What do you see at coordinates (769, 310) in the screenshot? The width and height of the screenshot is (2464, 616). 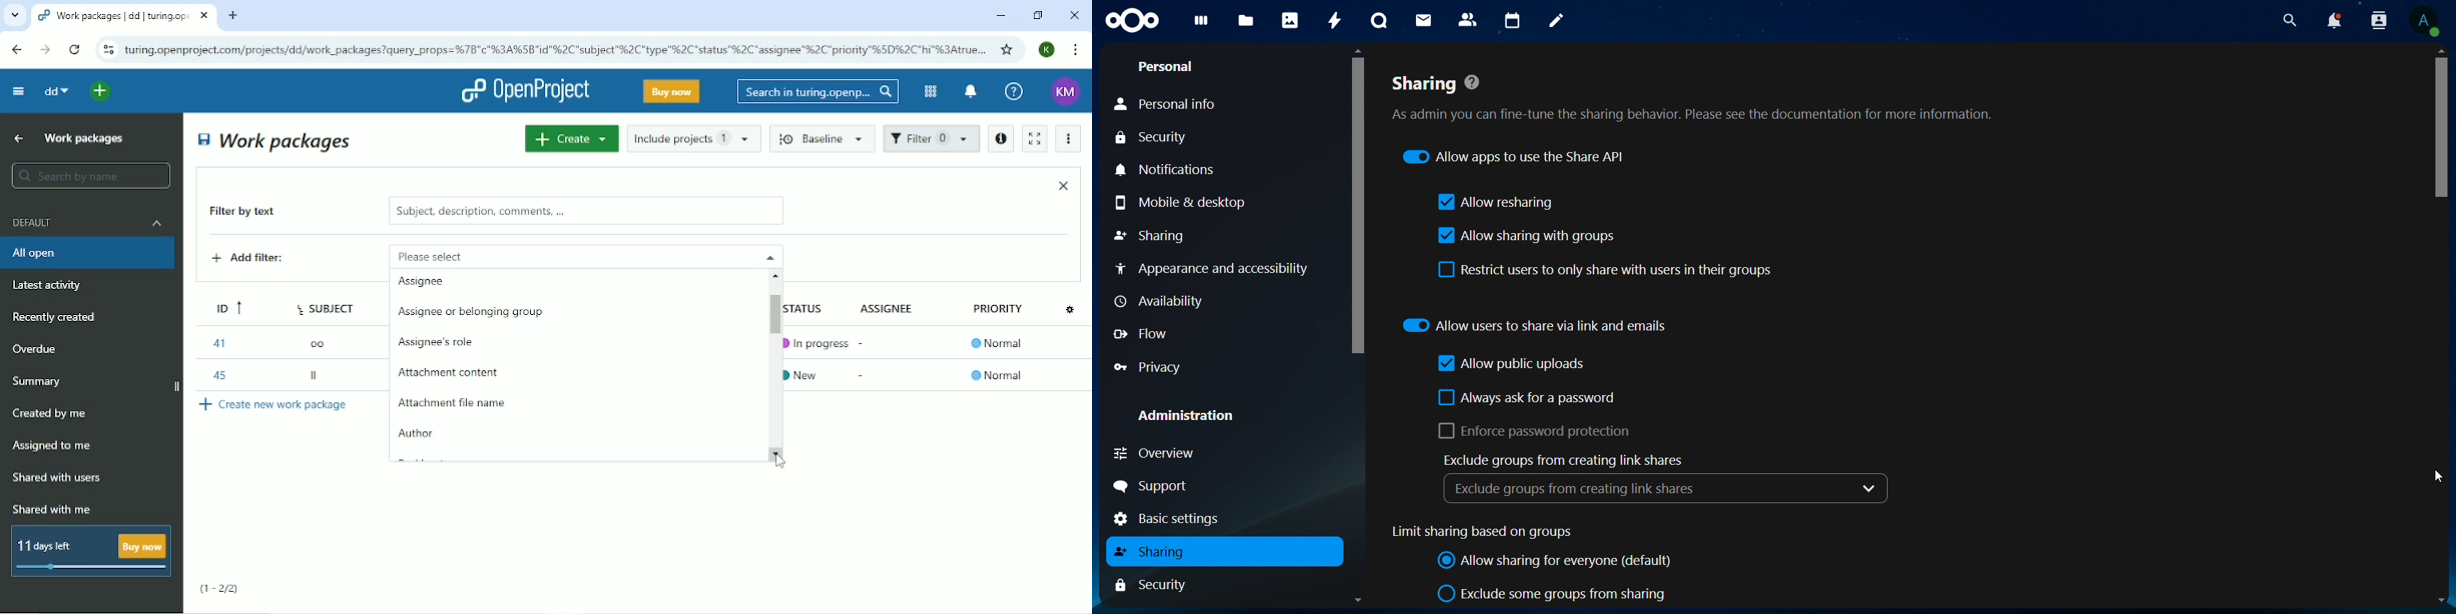 I see `Vertical scrollbar` at bounding box center [769, 310].